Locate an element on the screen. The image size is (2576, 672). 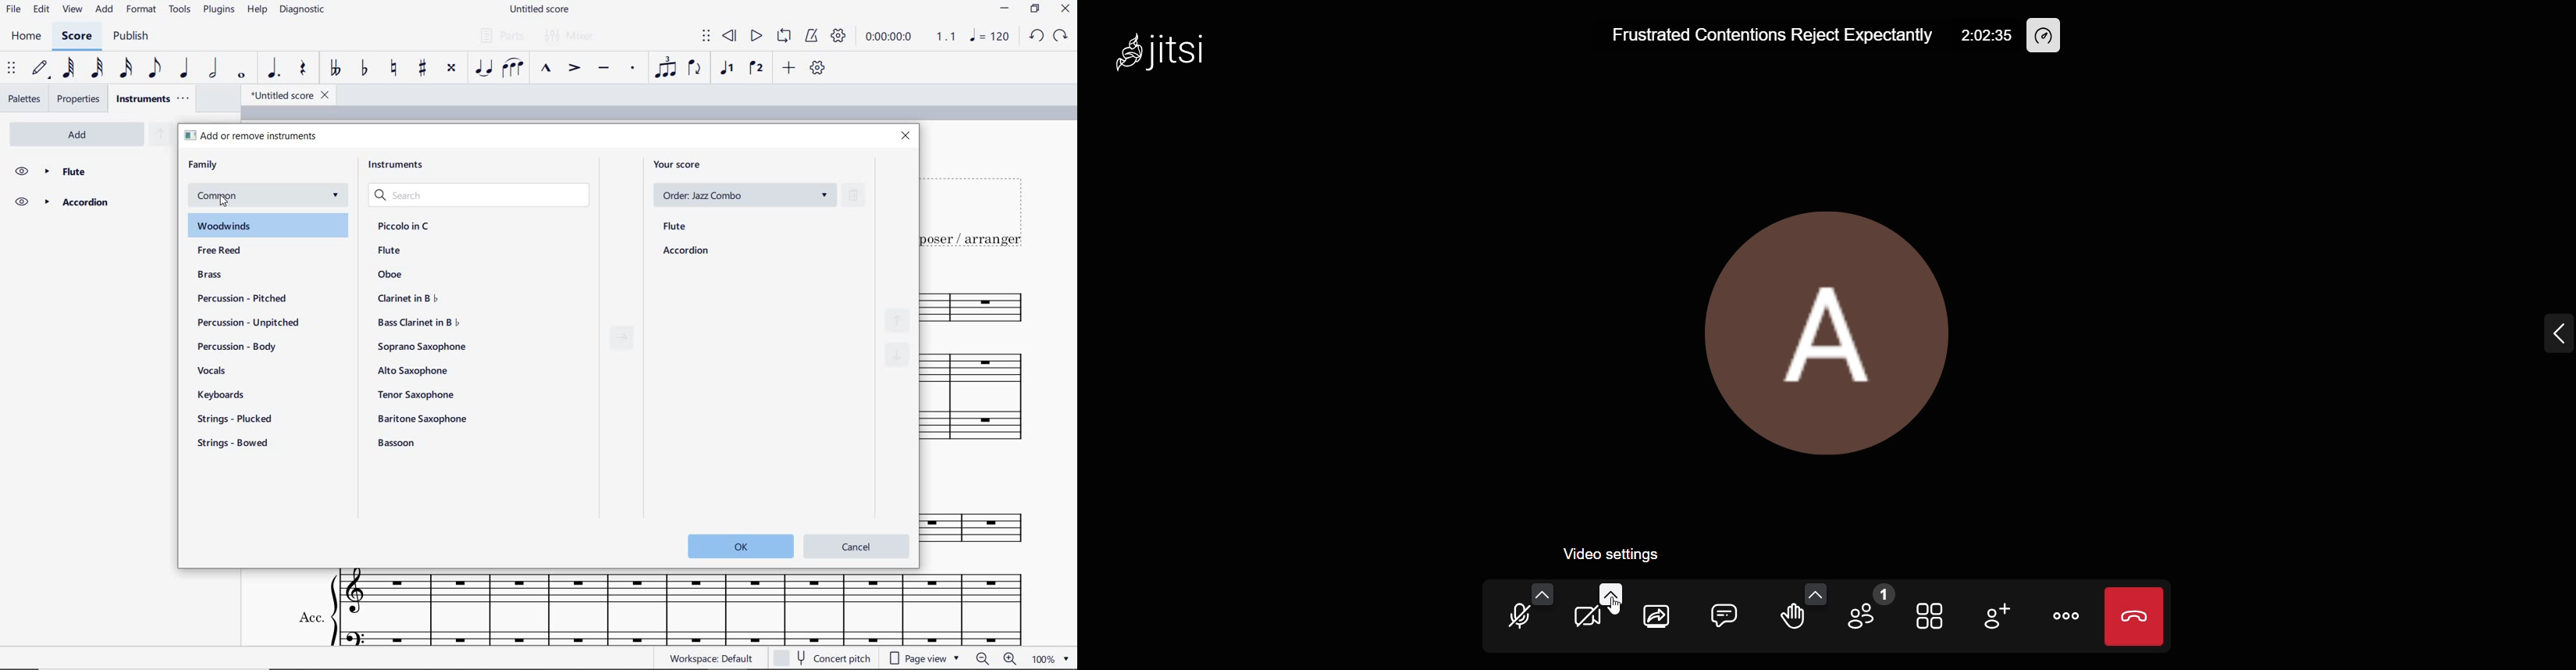
accent is located at coordinates (574, 69).